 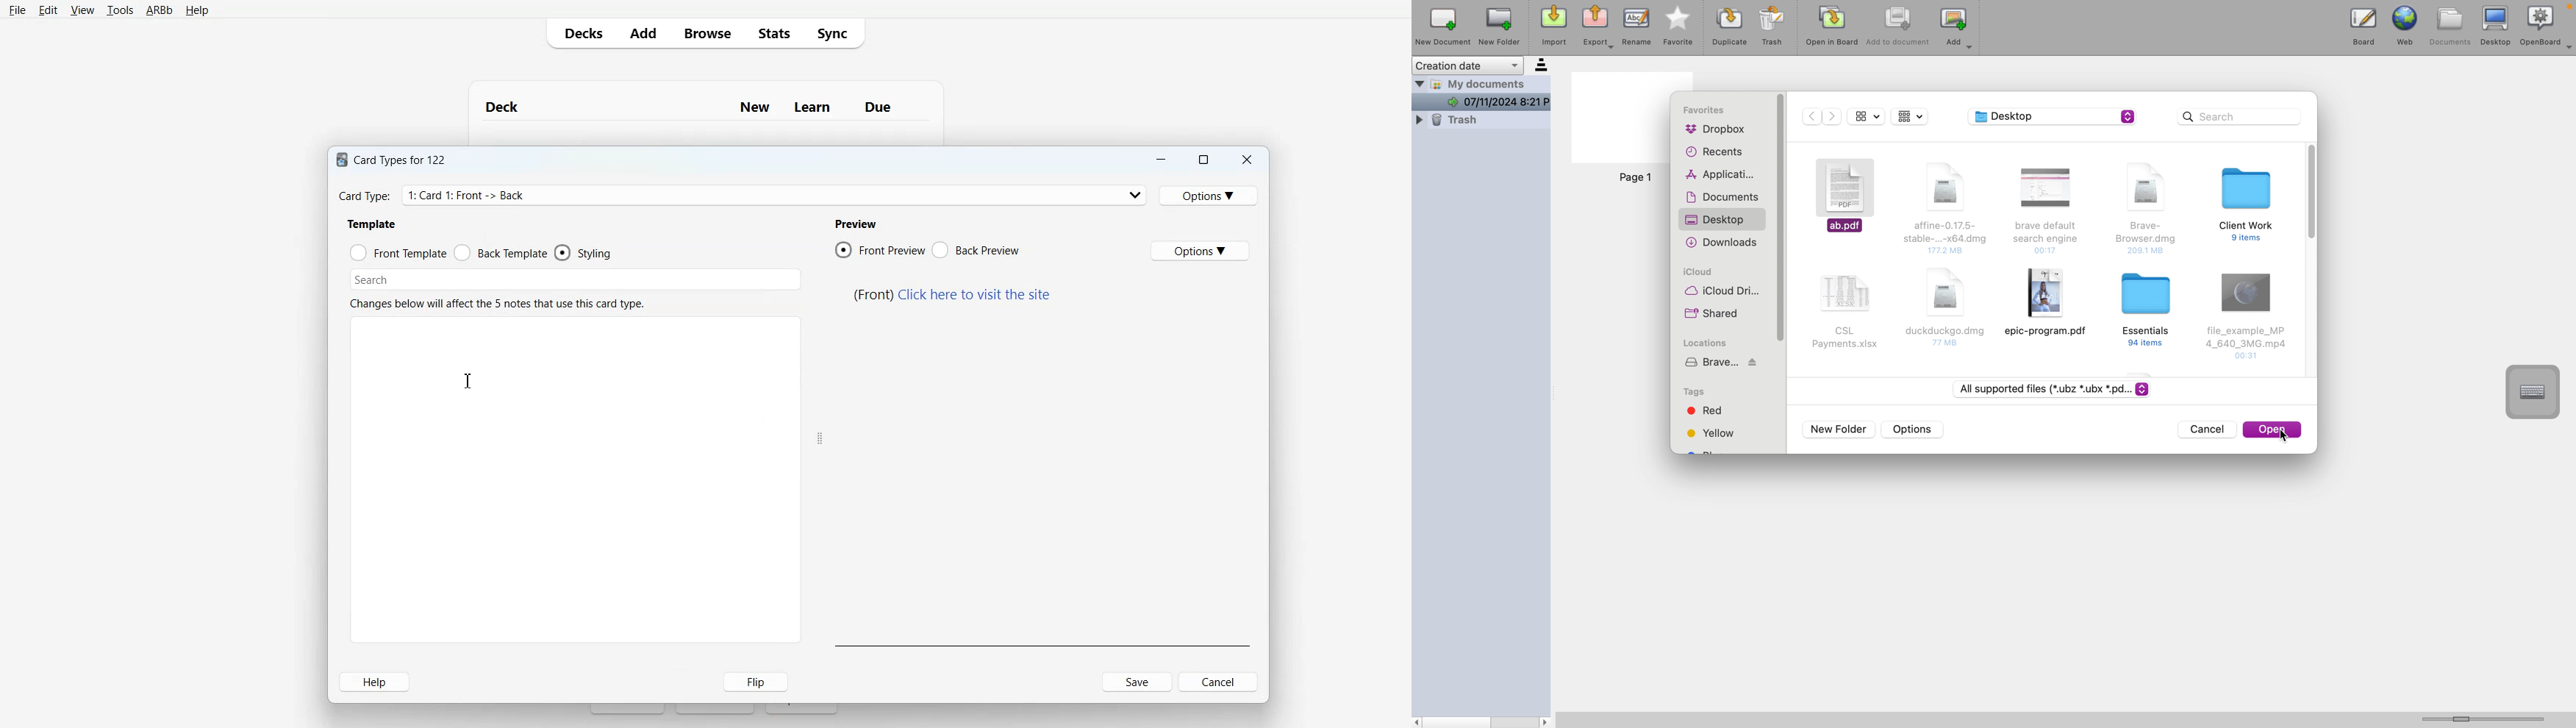 I want to click on Flip, so click(x=750, y=682).